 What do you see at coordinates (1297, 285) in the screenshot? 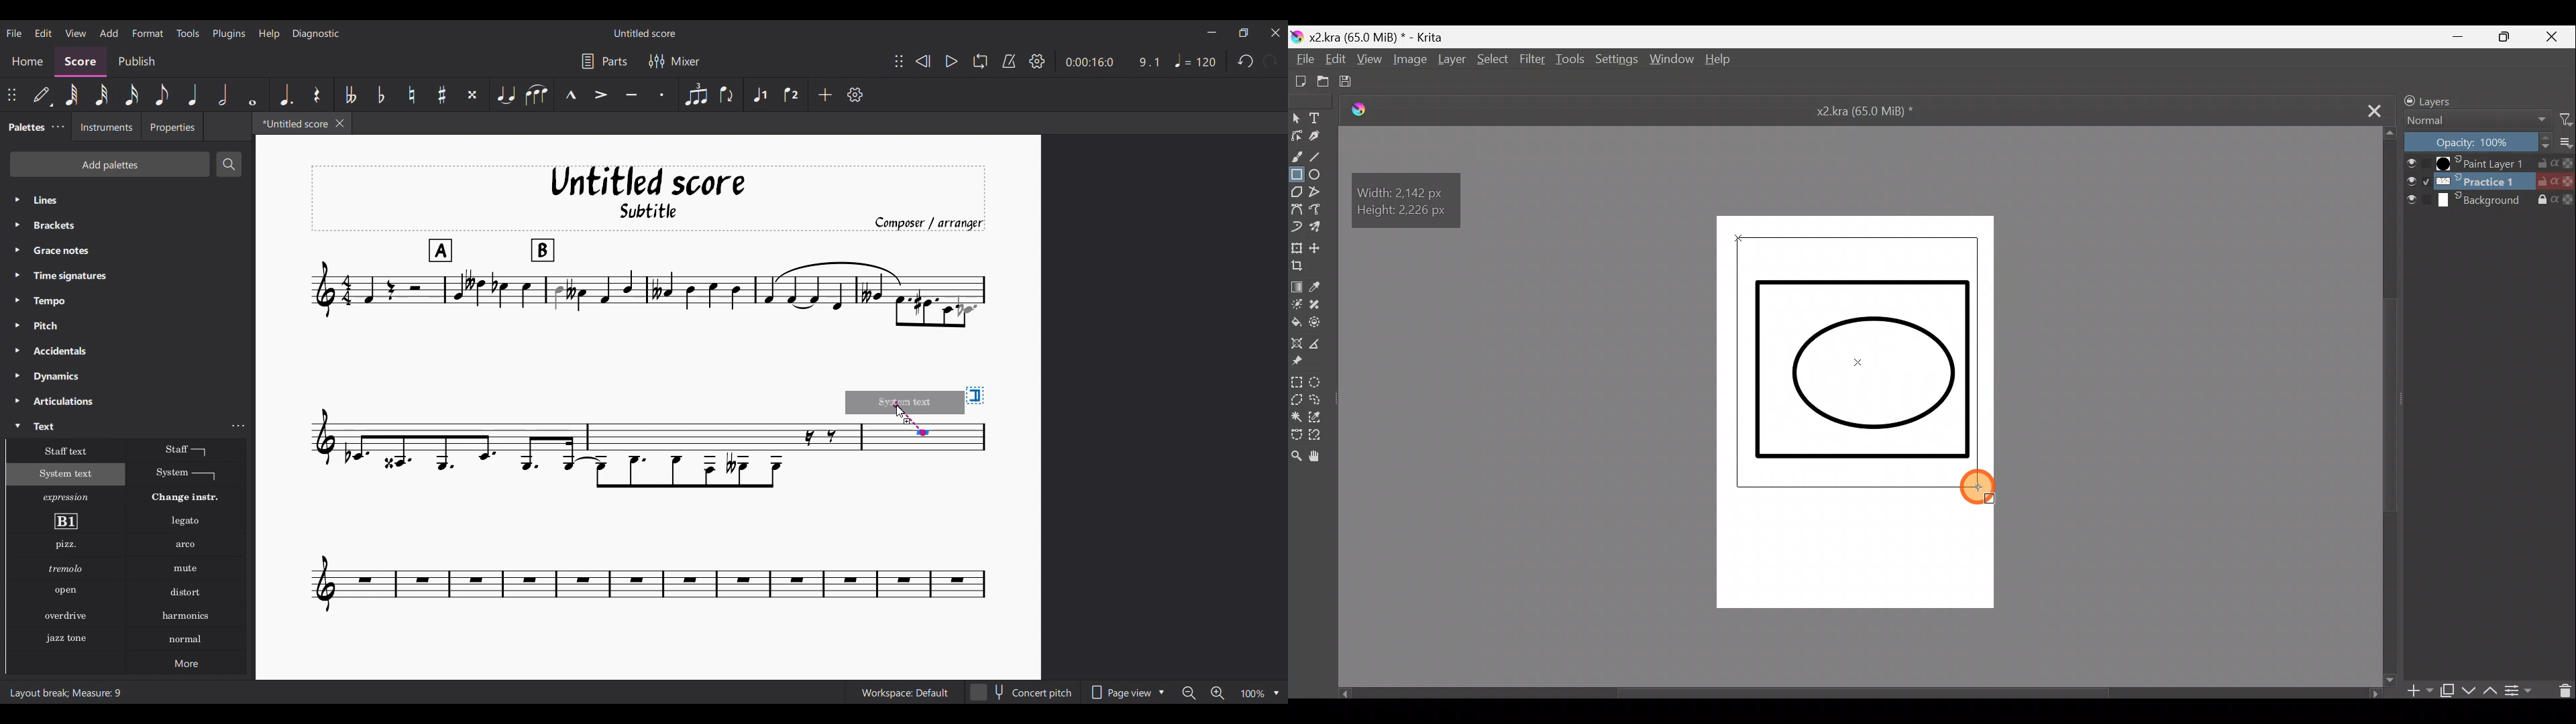
I see `Draw a gradient` at bounding box center [1297, 285].